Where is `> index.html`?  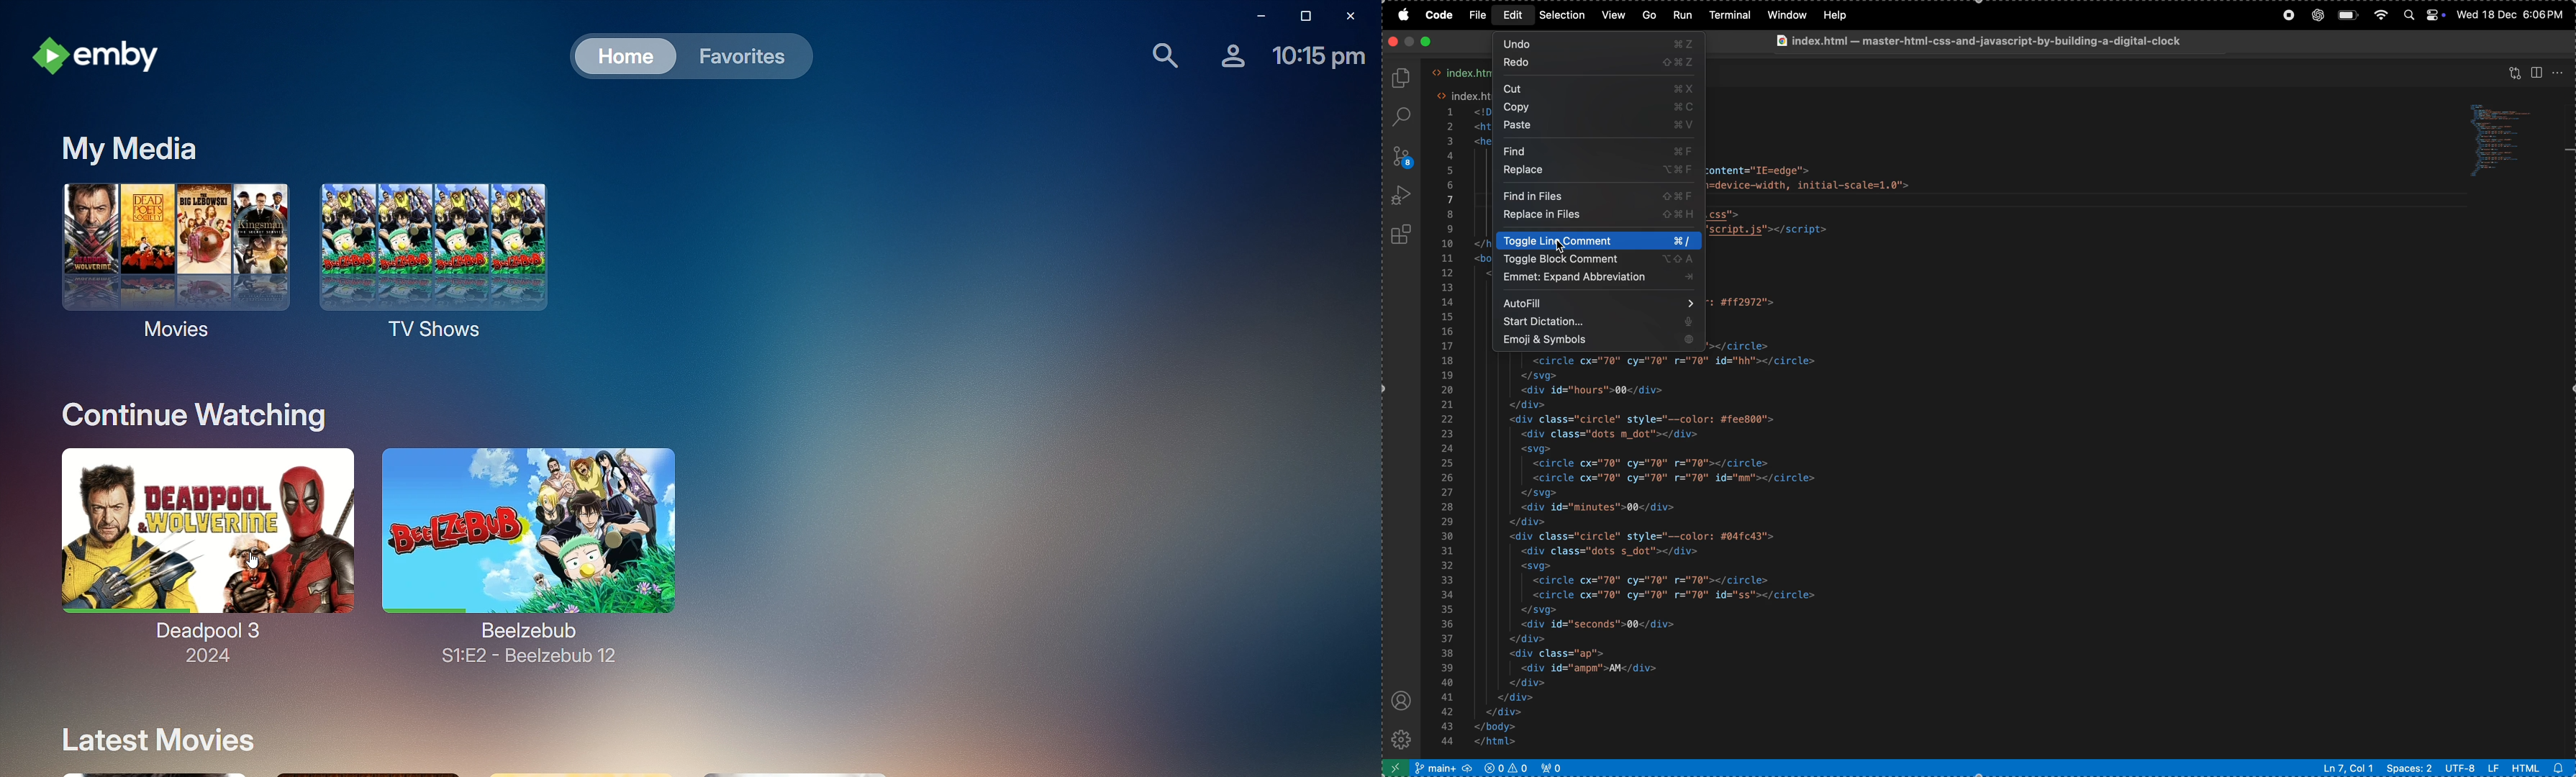 > index.html is located at coordinates (1461, 73).